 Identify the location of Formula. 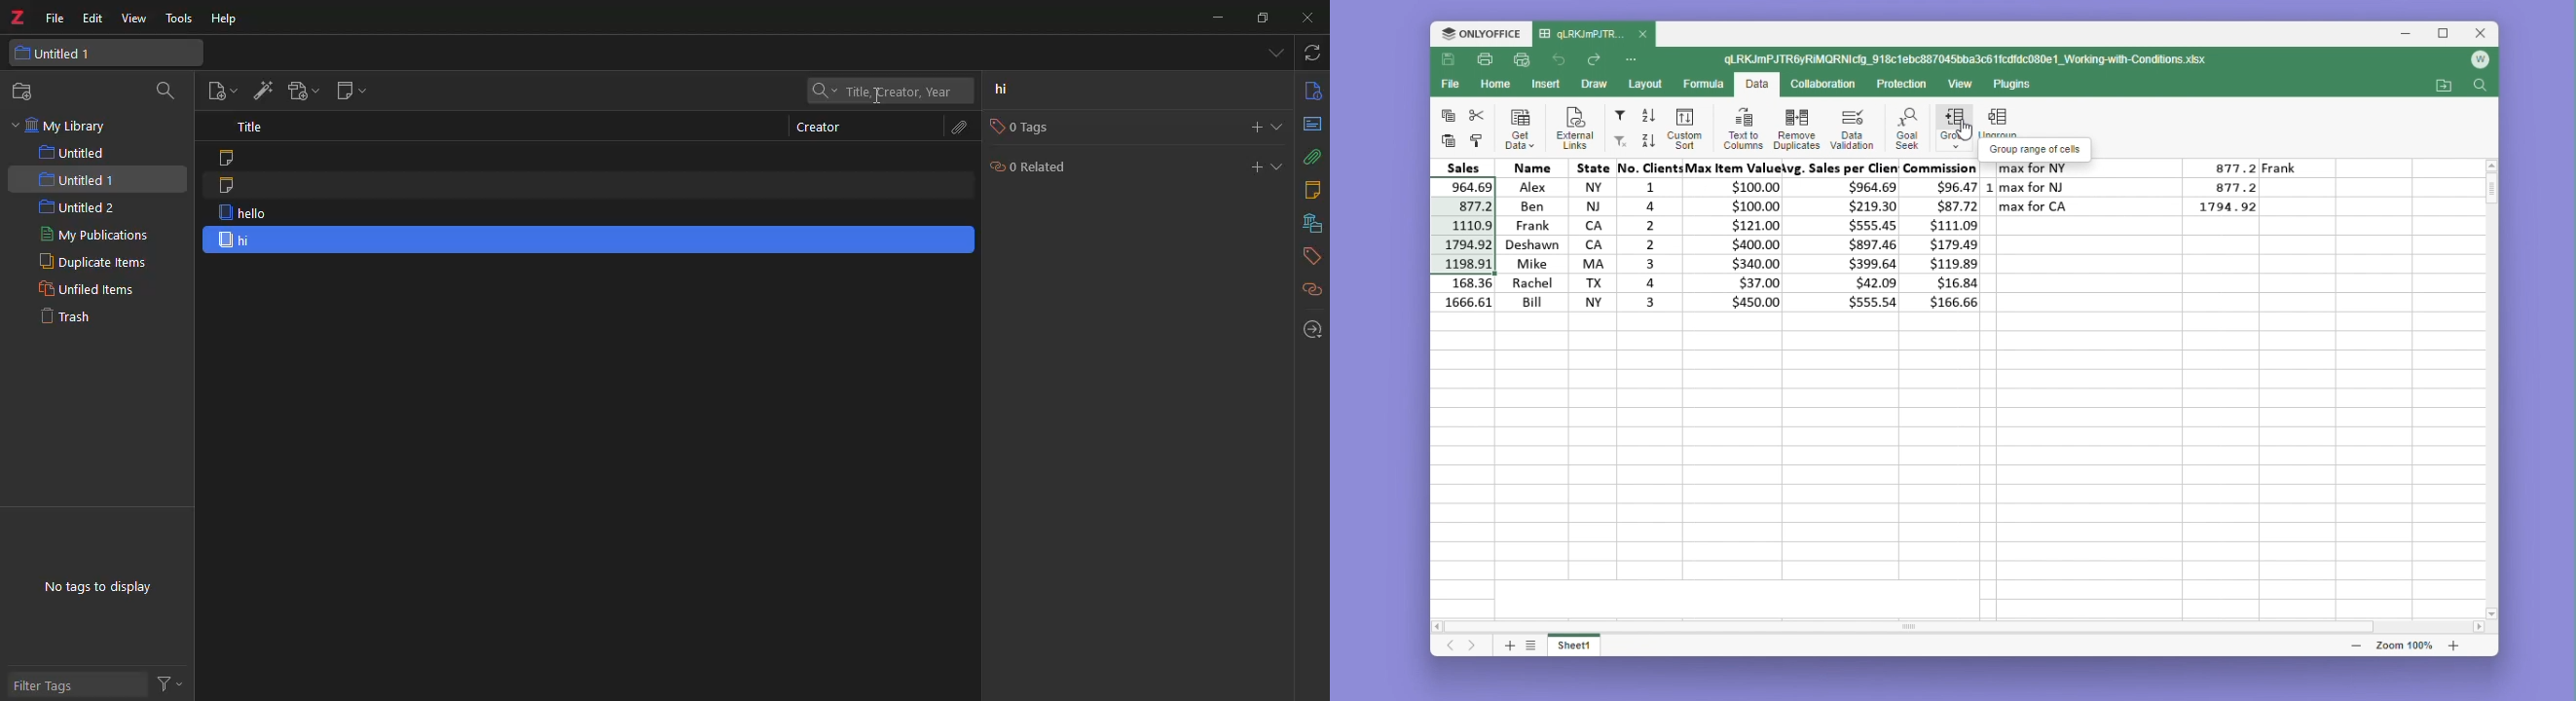
(1705, 83).